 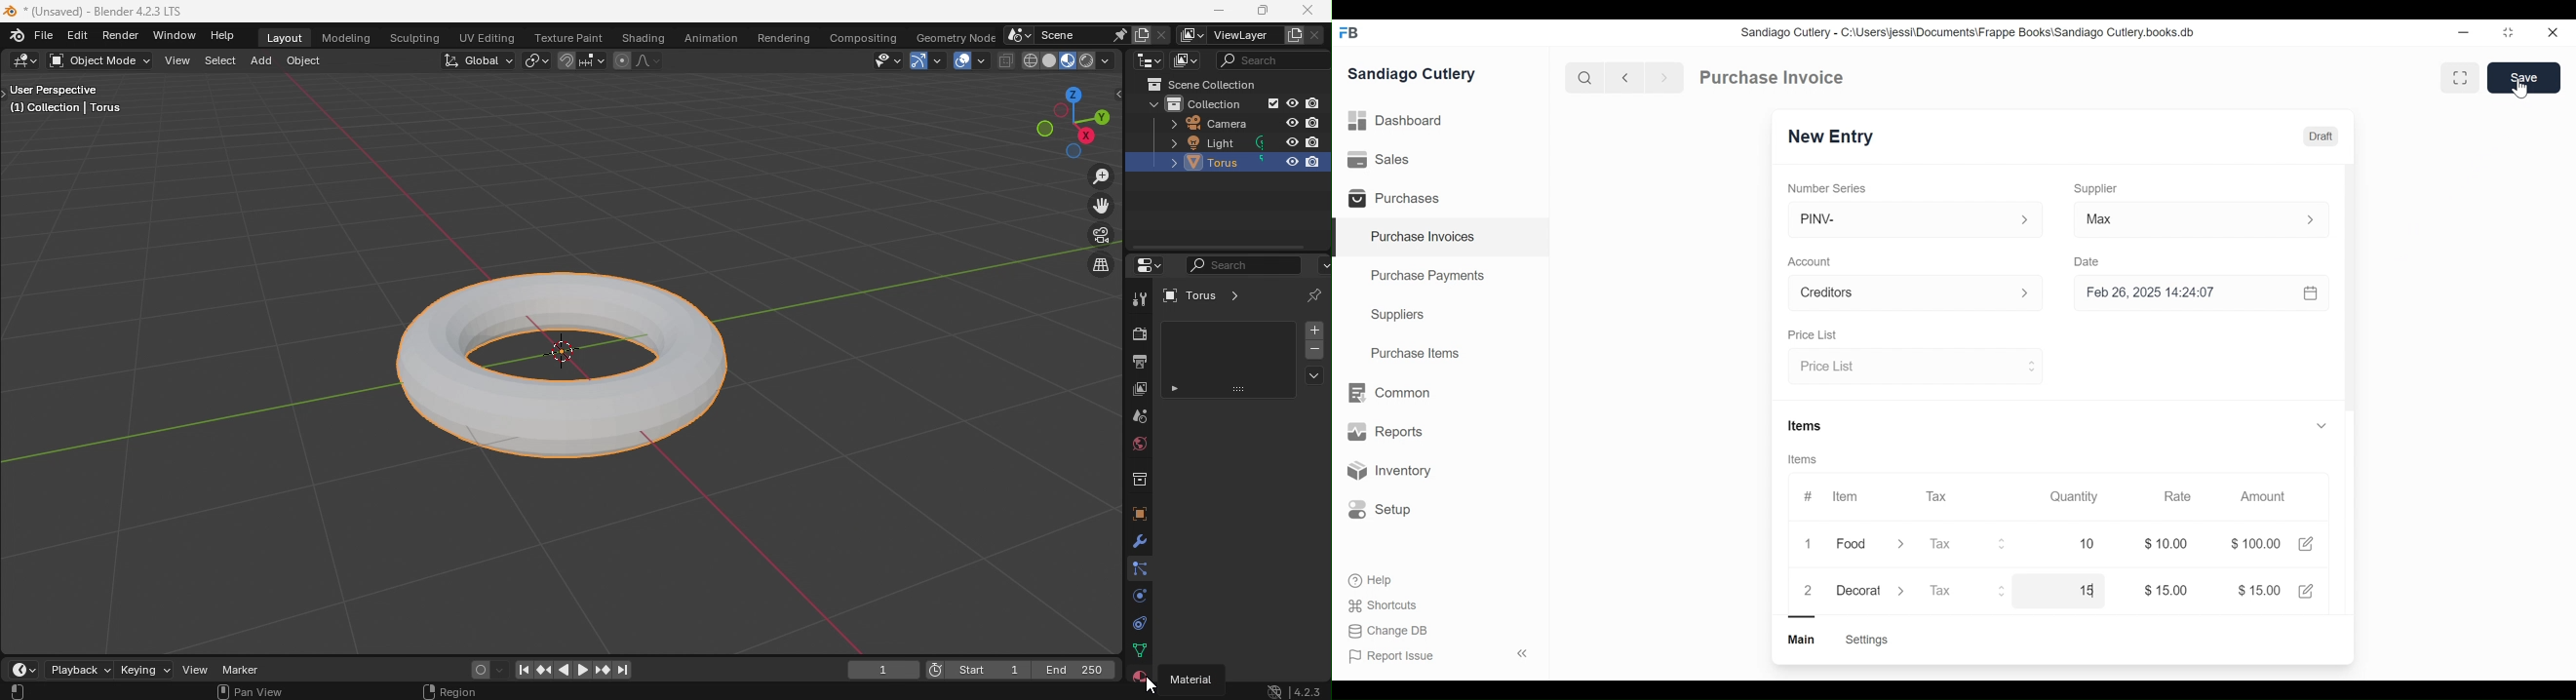 I want to click on Reports, so click(x=1385, y=434).